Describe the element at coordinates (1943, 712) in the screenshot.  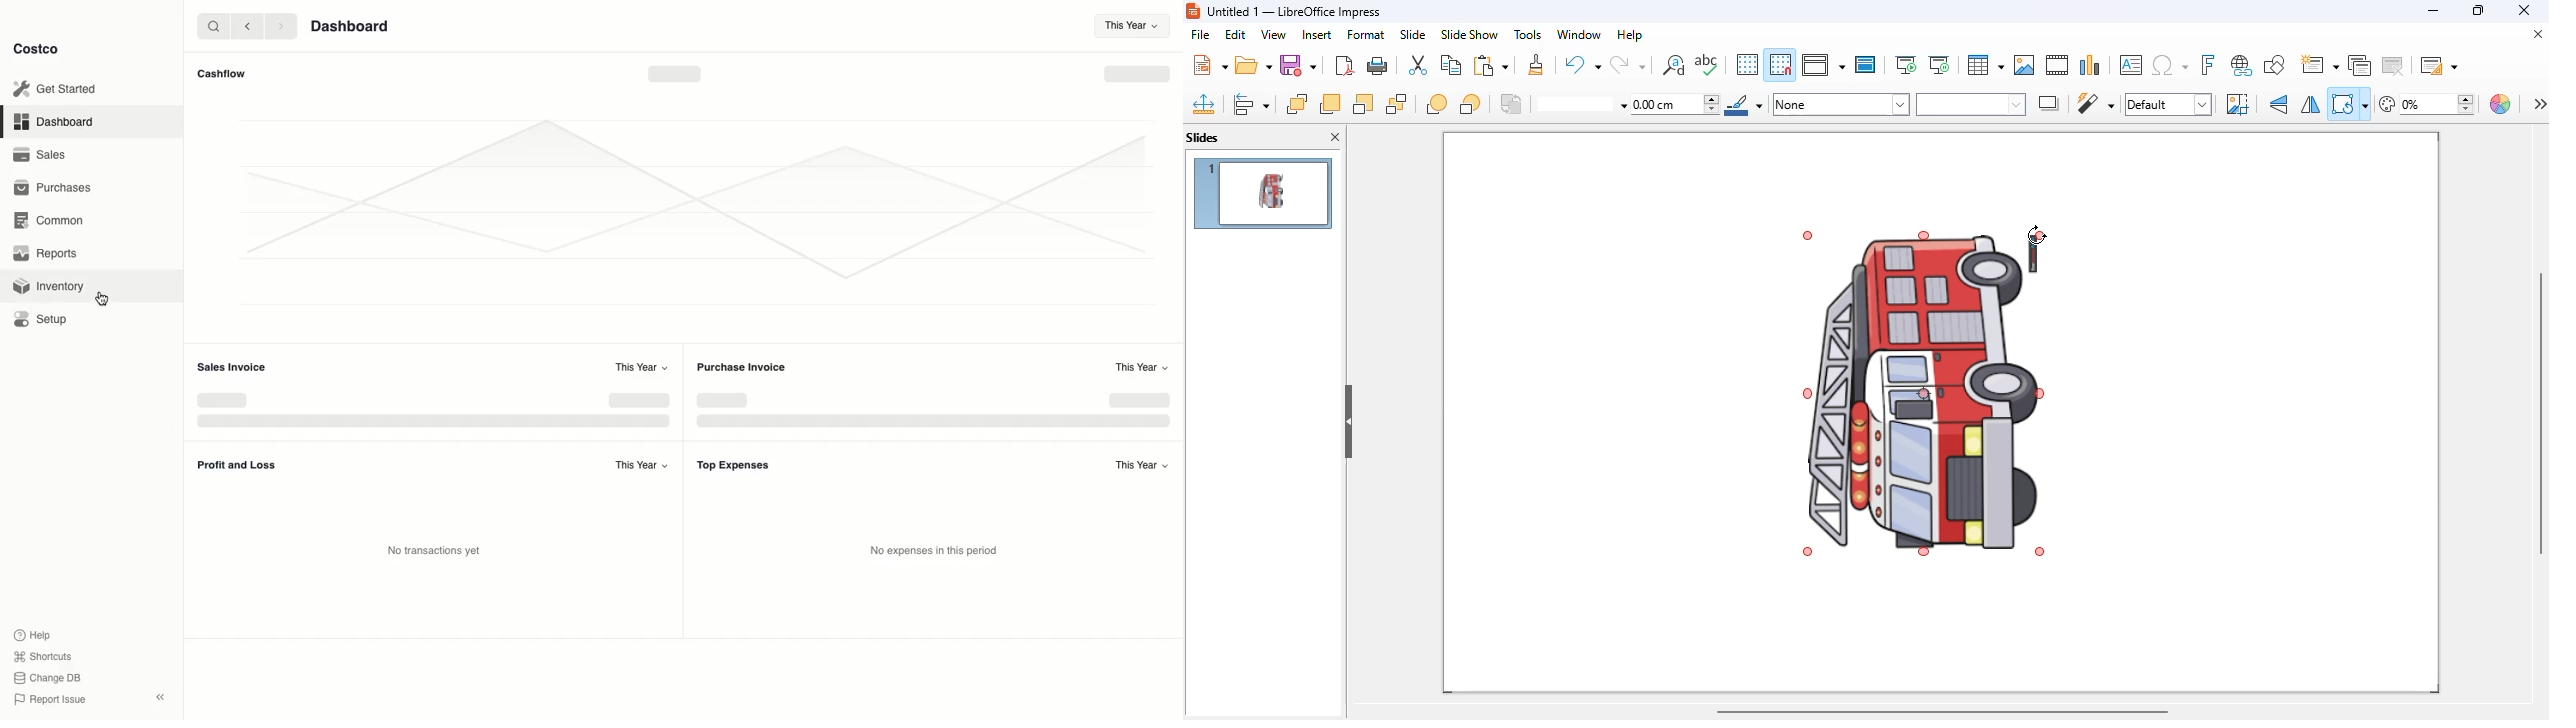
I see `horizontal scroll bar` at that location.